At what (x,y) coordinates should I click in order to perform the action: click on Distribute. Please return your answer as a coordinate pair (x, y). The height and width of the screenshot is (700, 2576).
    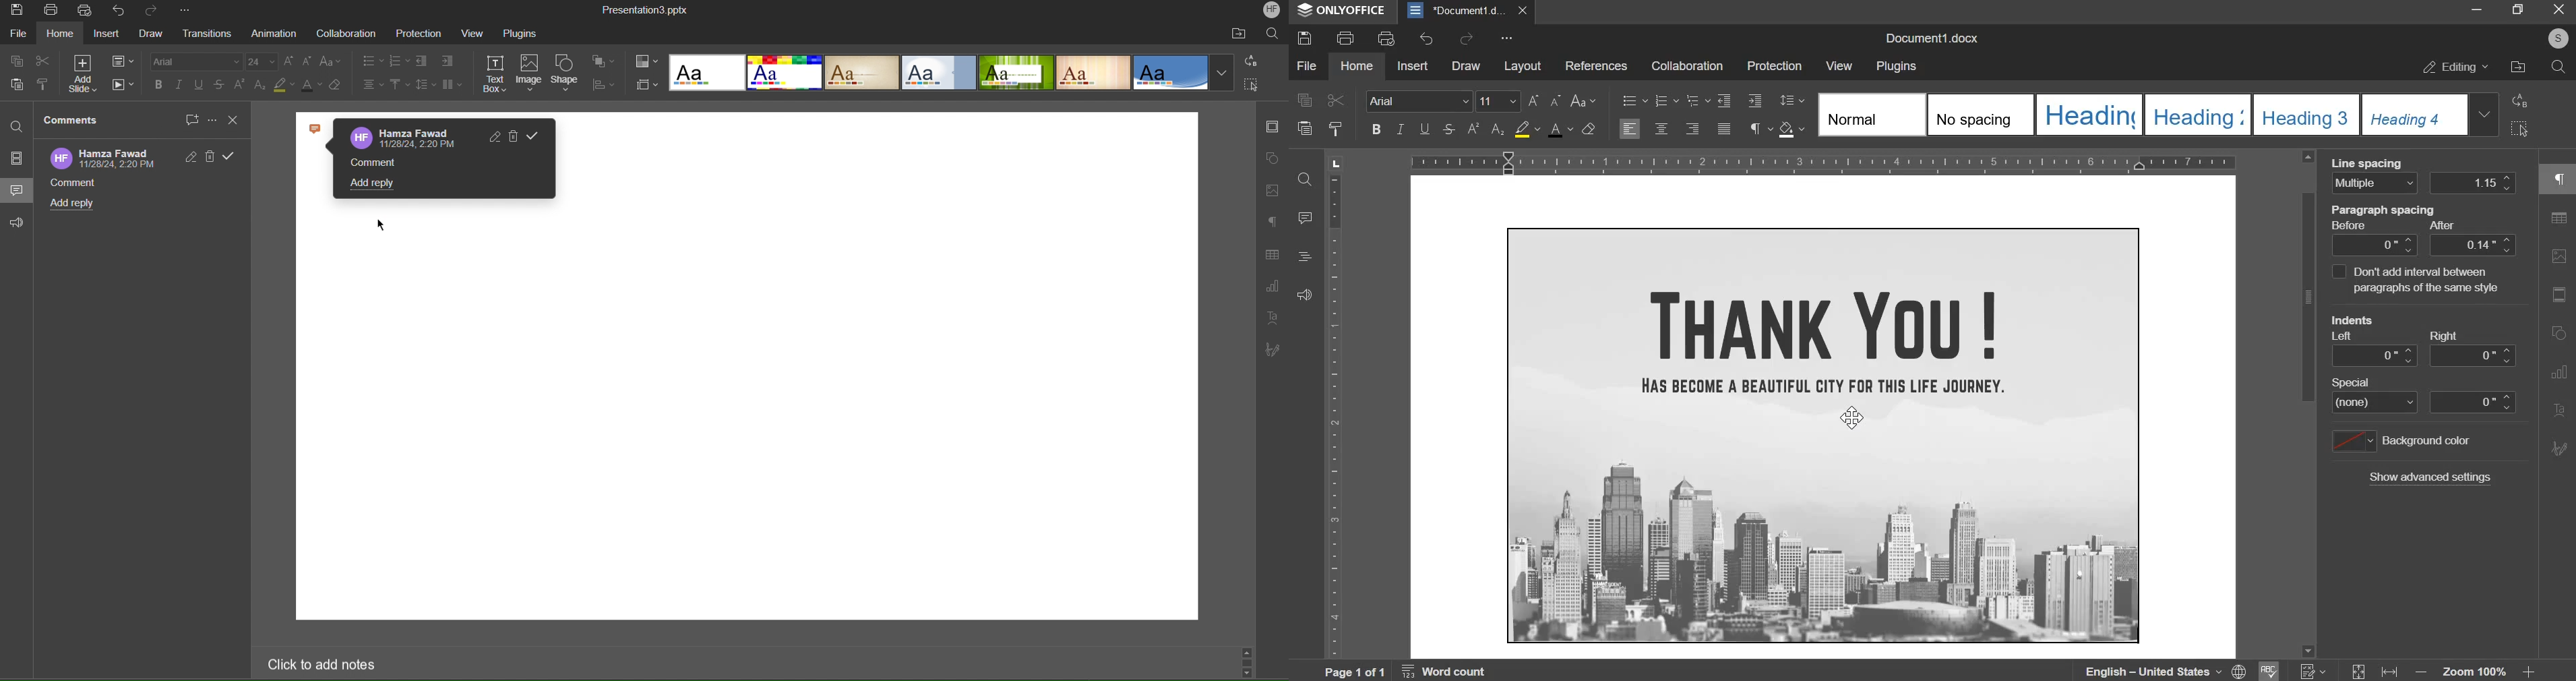
    Looking at the image, I should click on (602, 85).